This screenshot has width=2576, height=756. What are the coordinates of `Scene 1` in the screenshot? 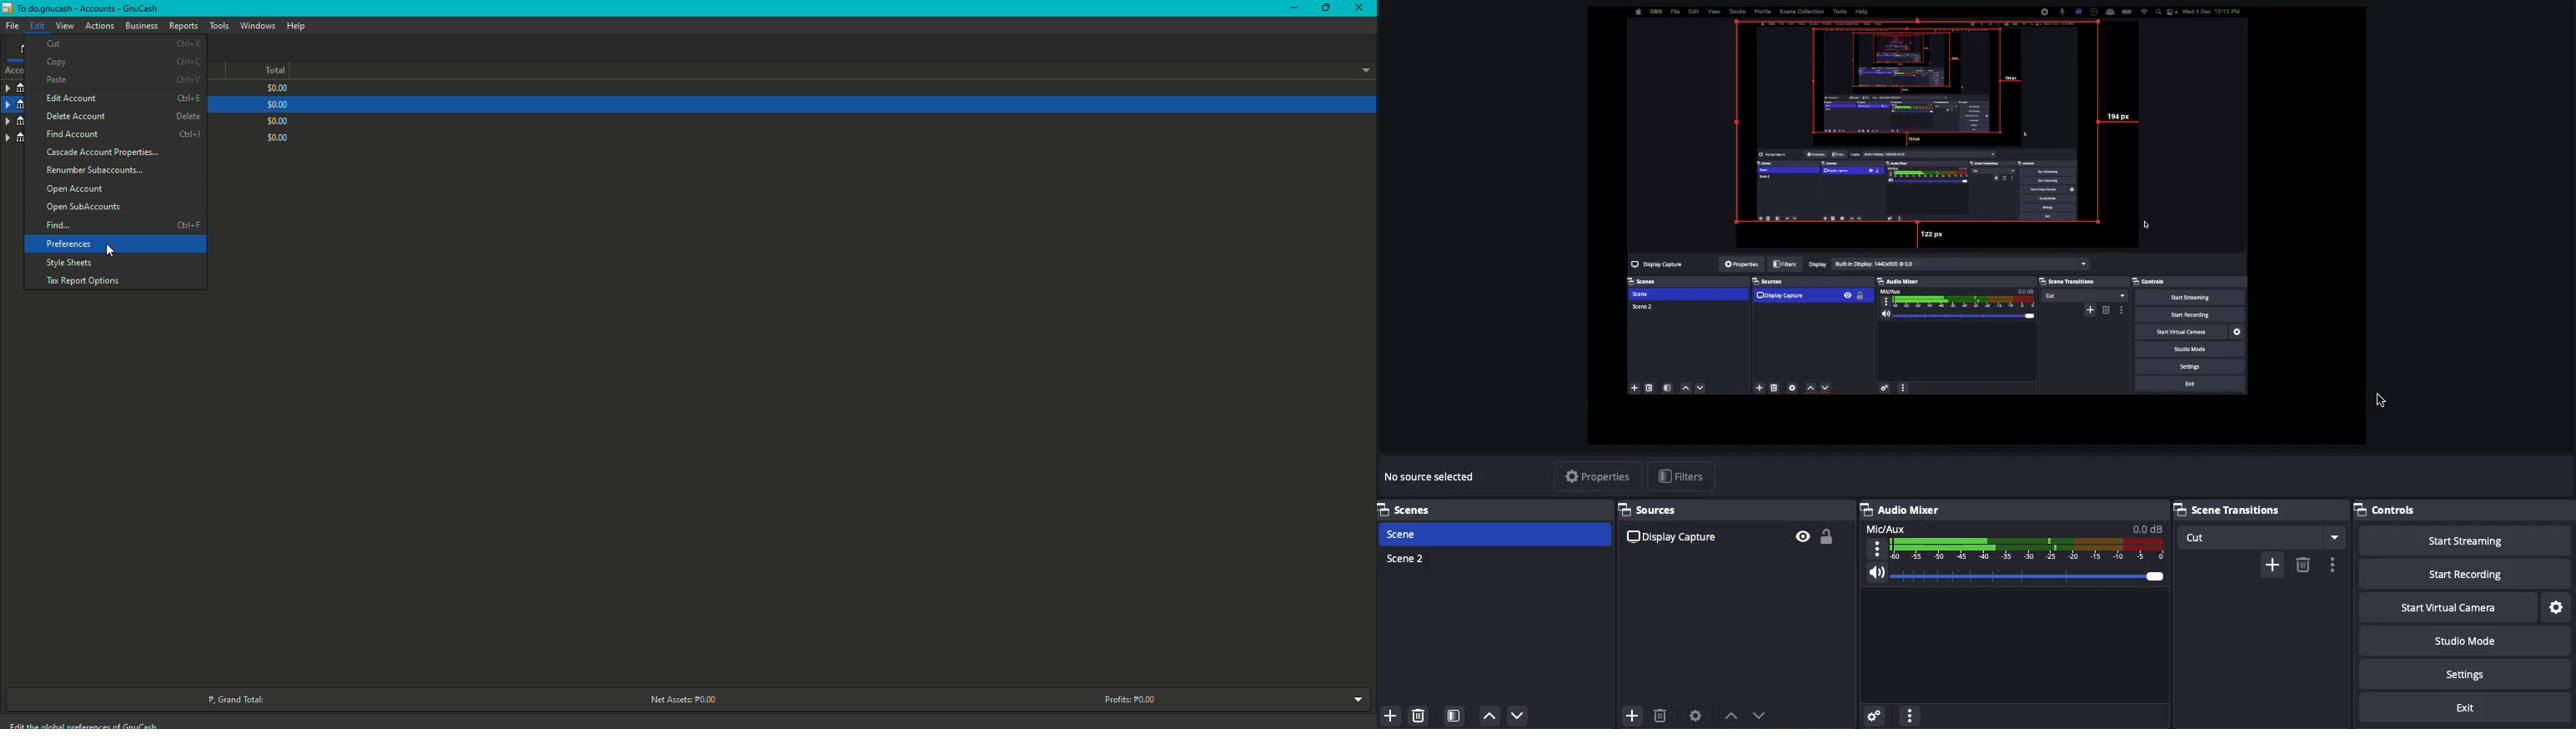 It's located at (1413, 534).